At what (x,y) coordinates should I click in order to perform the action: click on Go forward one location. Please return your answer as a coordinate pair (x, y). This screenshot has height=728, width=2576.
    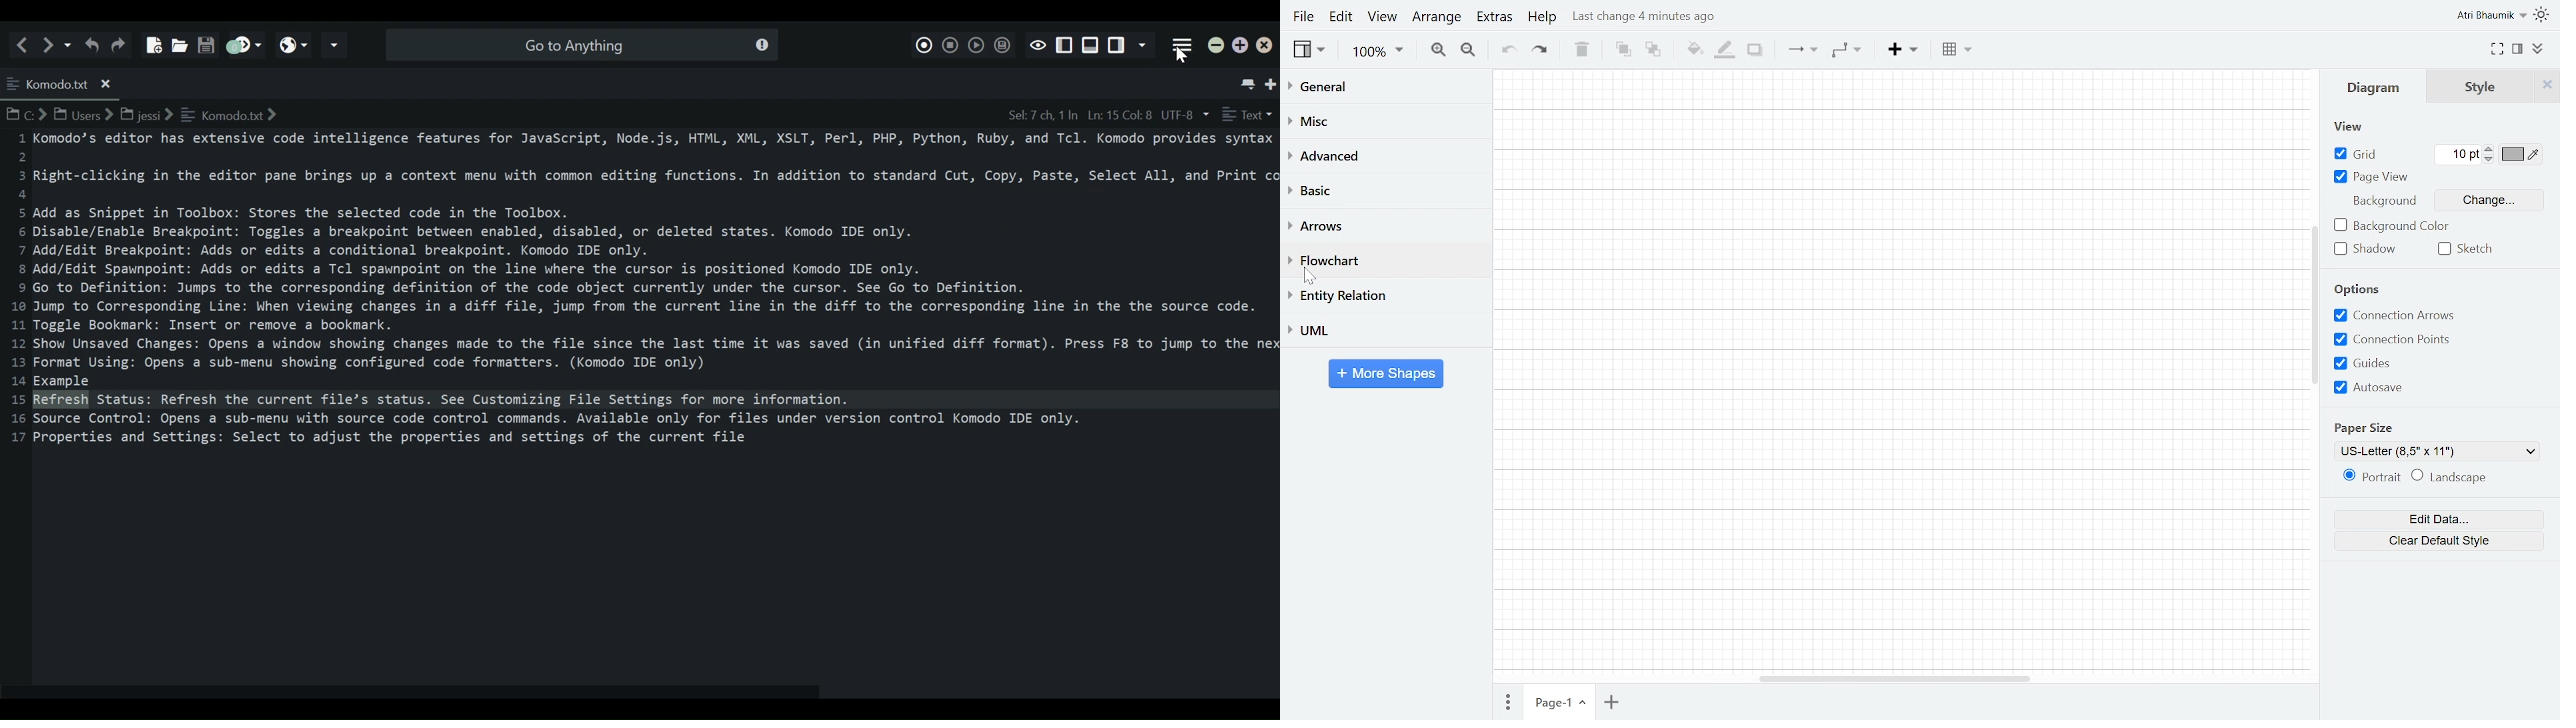
    Looking at the image, I should click on (50, 44).